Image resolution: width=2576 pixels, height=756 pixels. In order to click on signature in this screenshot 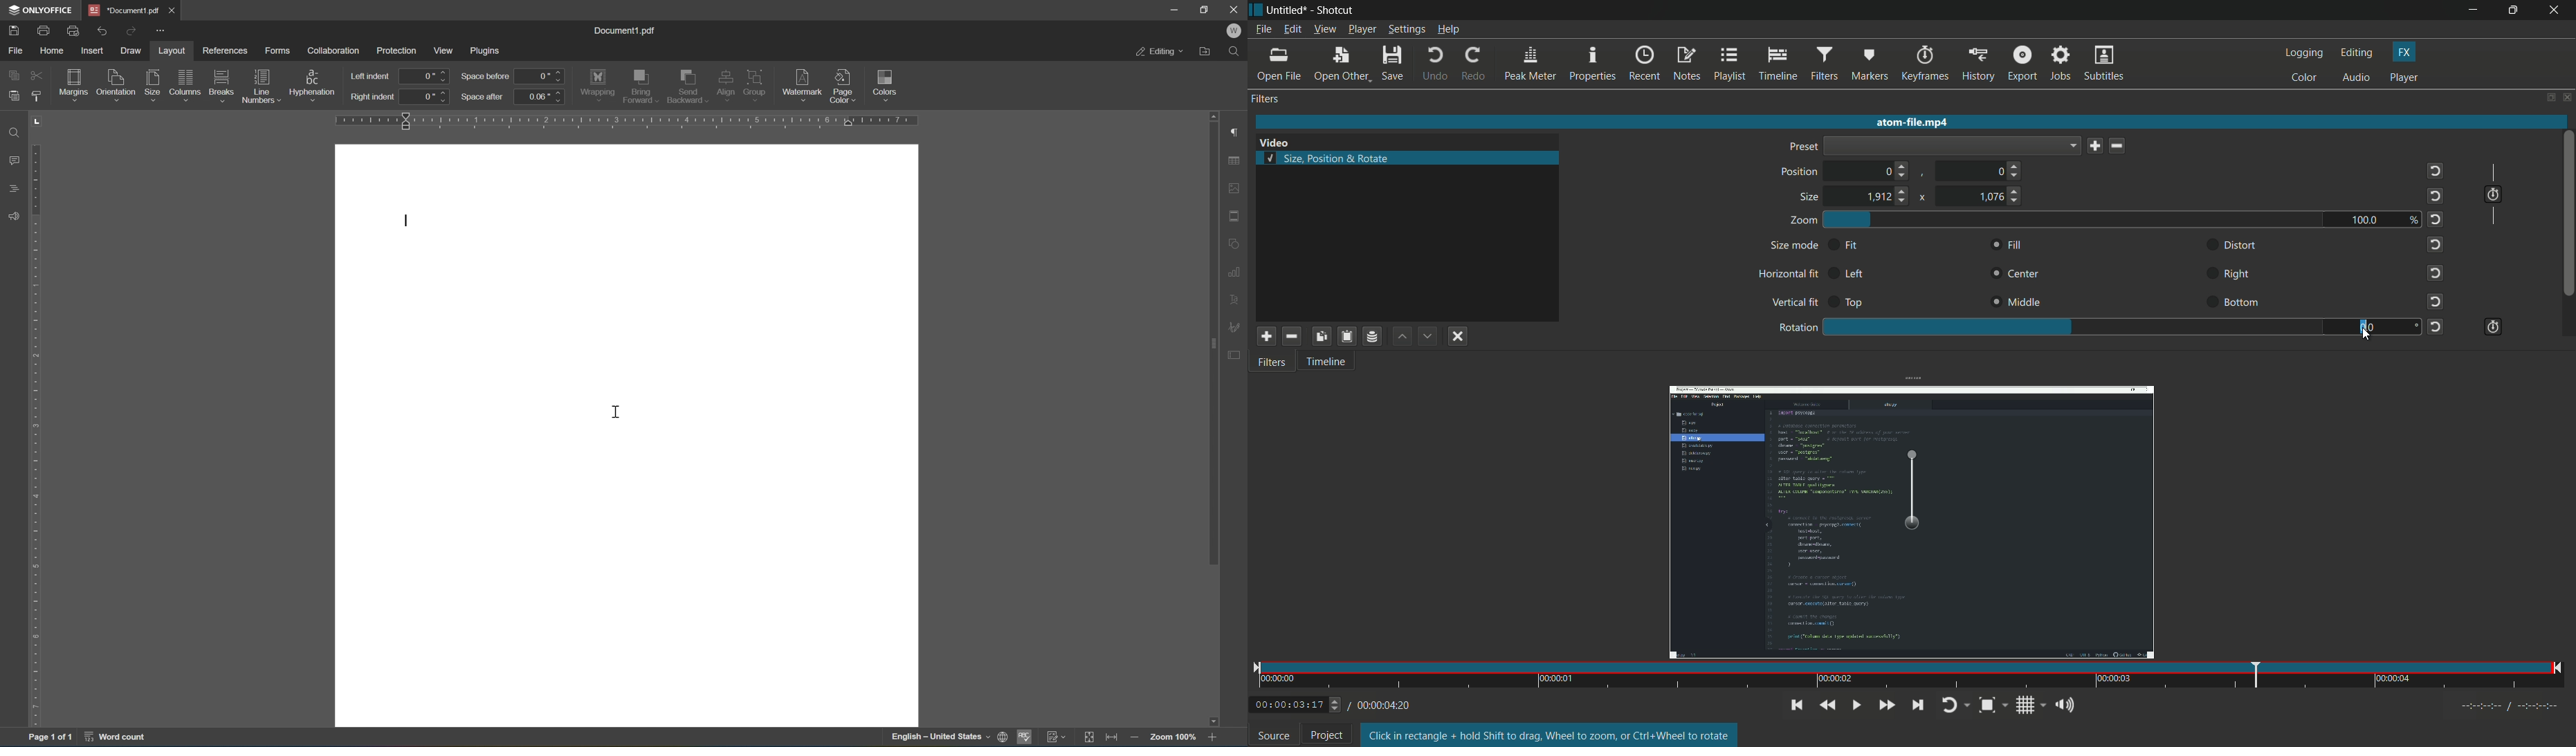, I will do `click(1237, 326)`.